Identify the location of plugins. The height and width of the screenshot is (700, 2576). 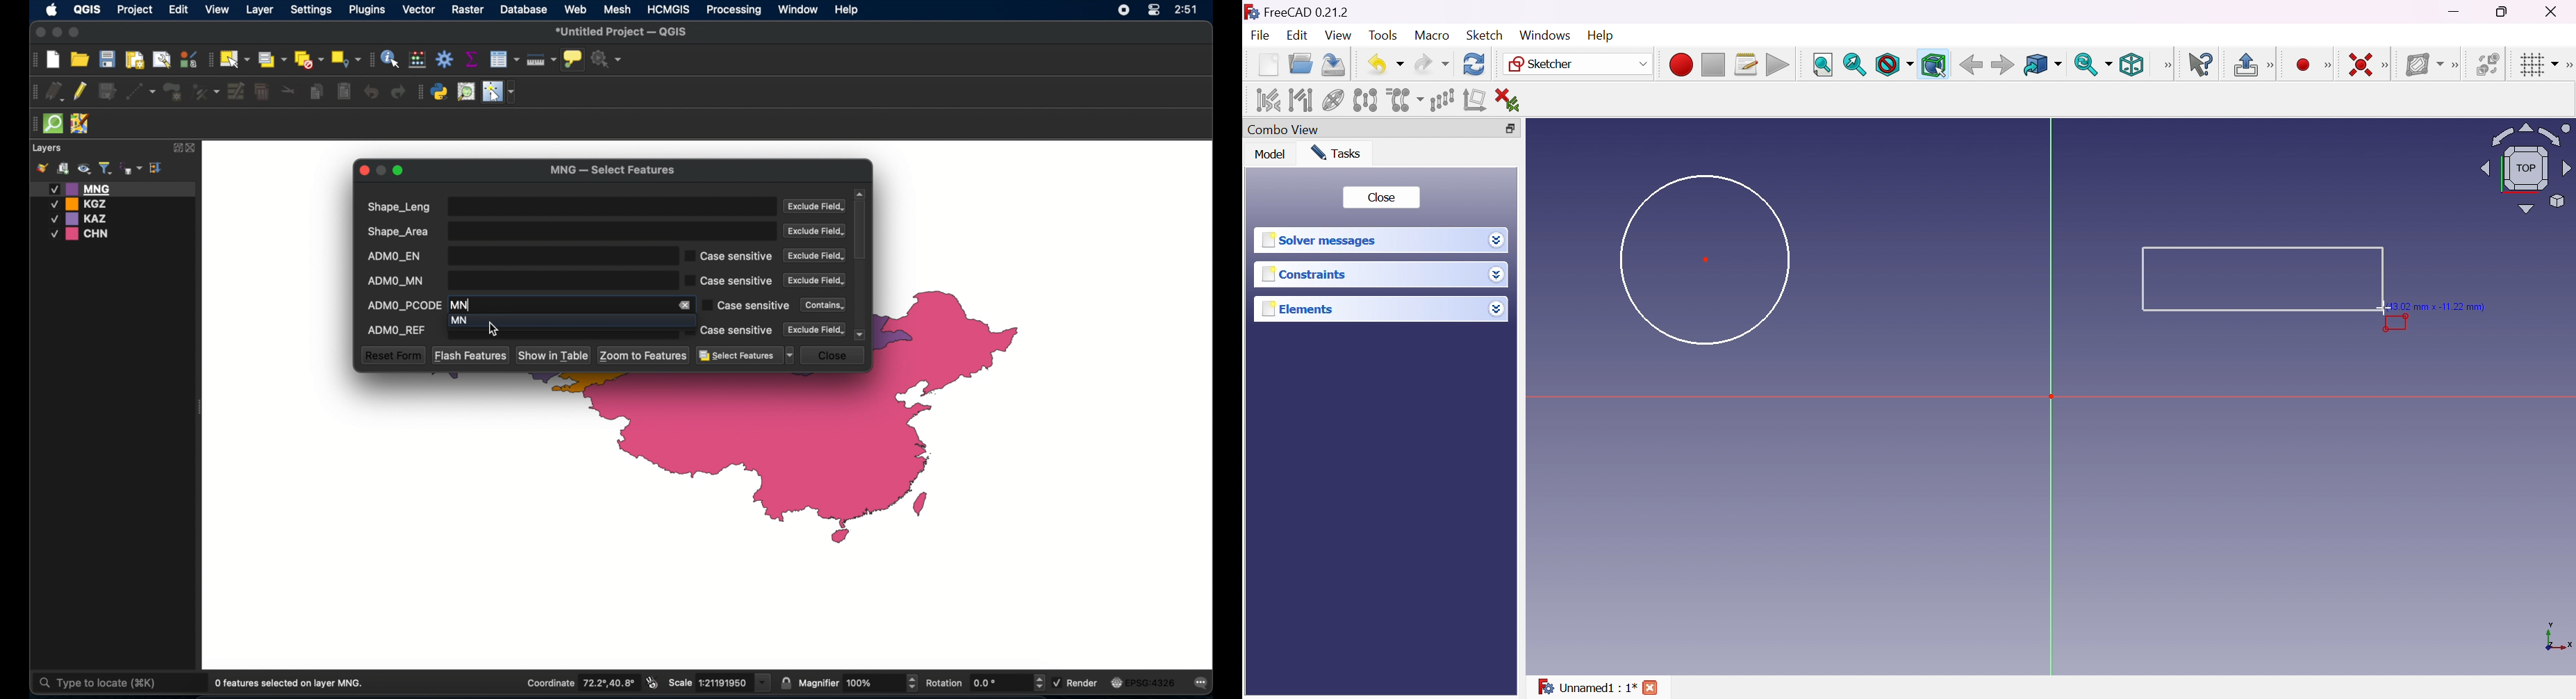
(420, 92).